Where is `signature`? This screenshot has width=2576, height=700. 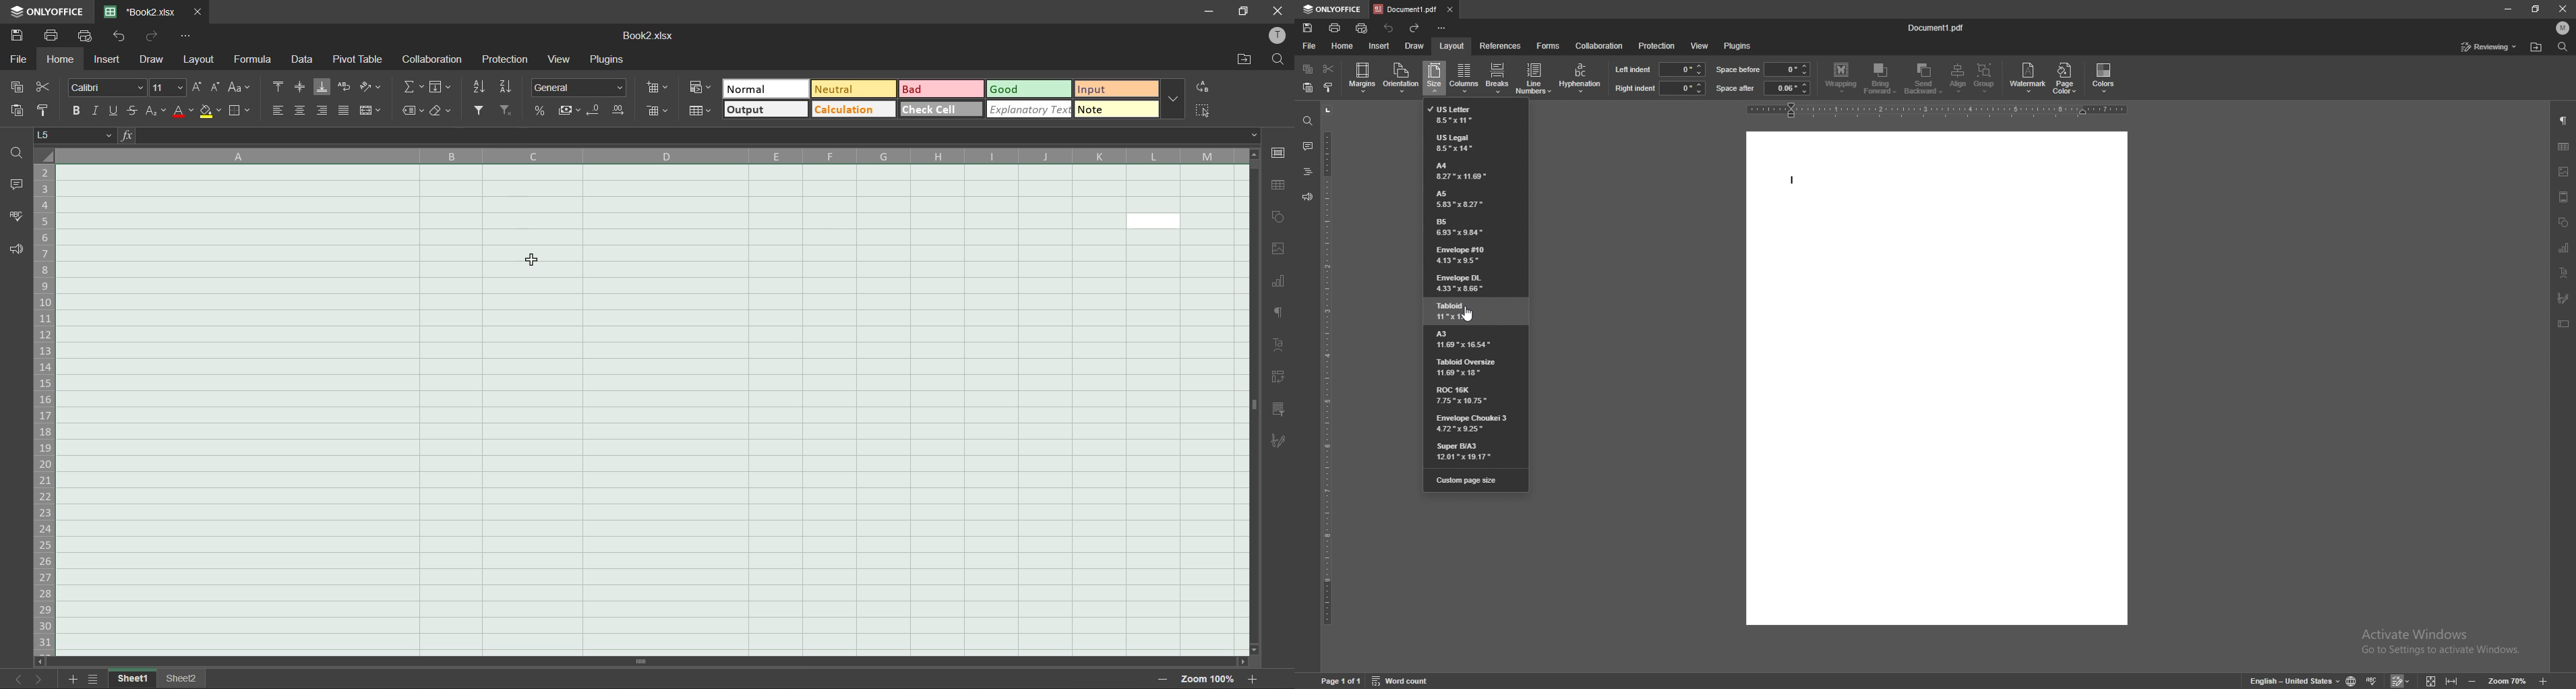 signature is located at coordinates (1277, 442).